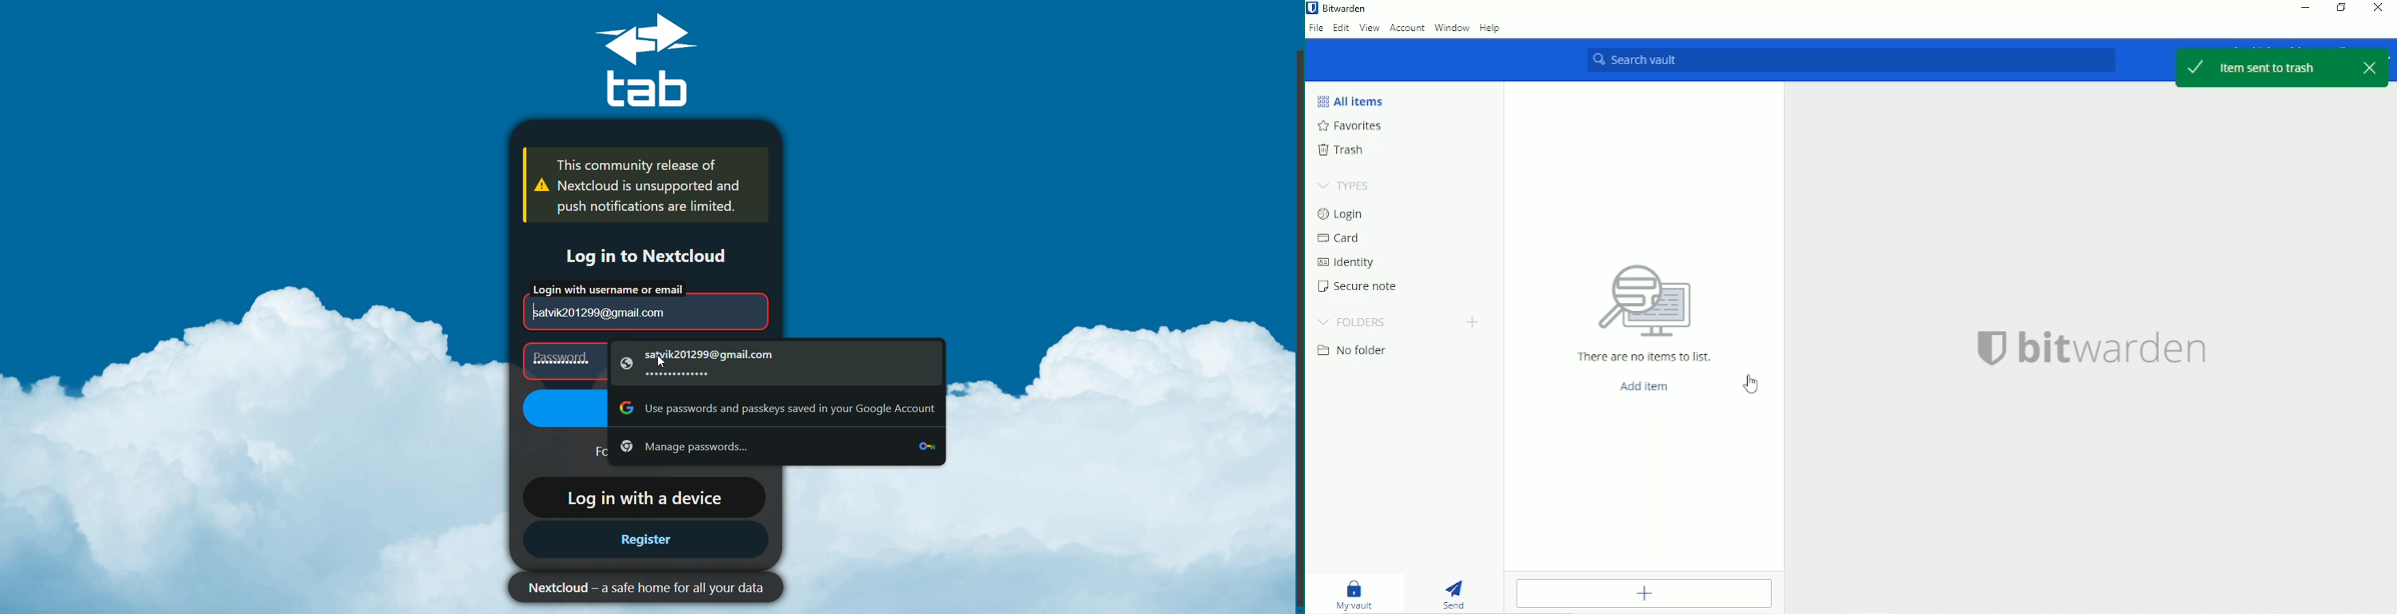 The height and width of the screenshot is (616, 2408). I want to click on Minimize, so click(2304, 8).